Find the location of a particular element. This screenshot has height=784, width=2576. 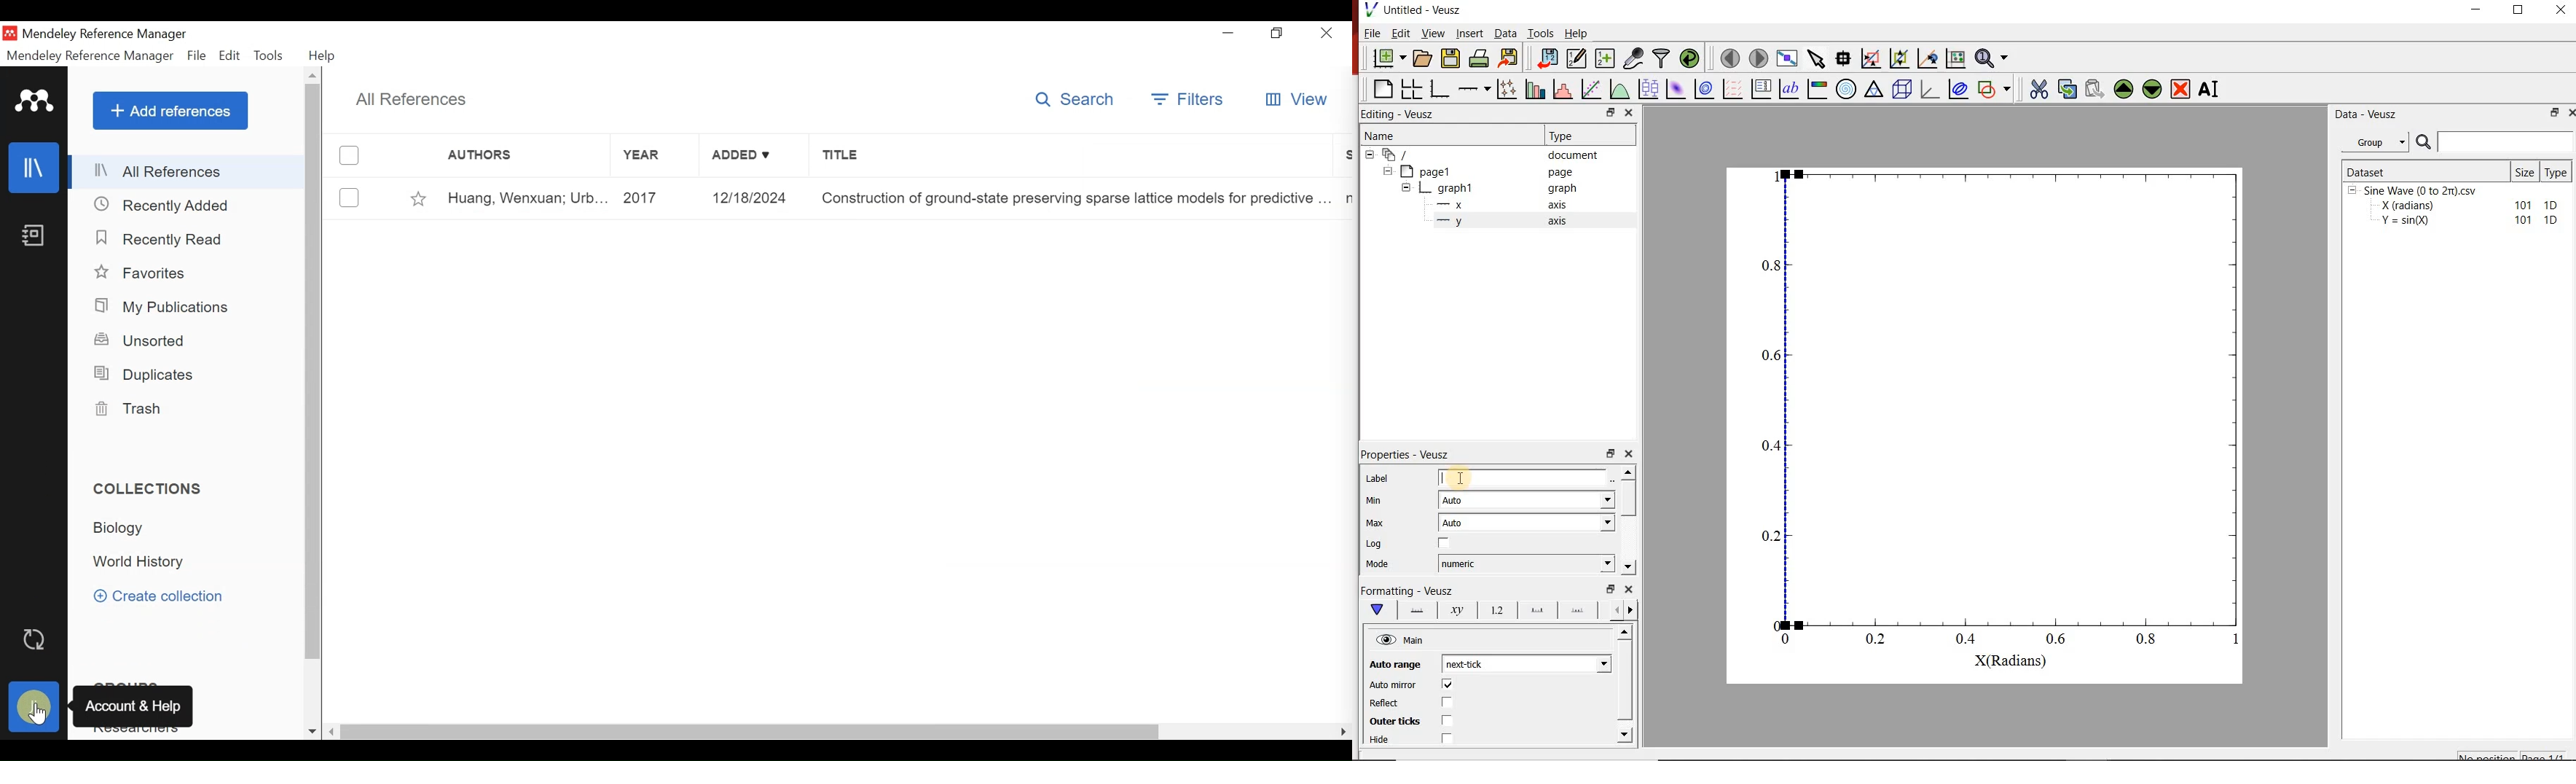

Logo is located at coordinates (1370, 9).